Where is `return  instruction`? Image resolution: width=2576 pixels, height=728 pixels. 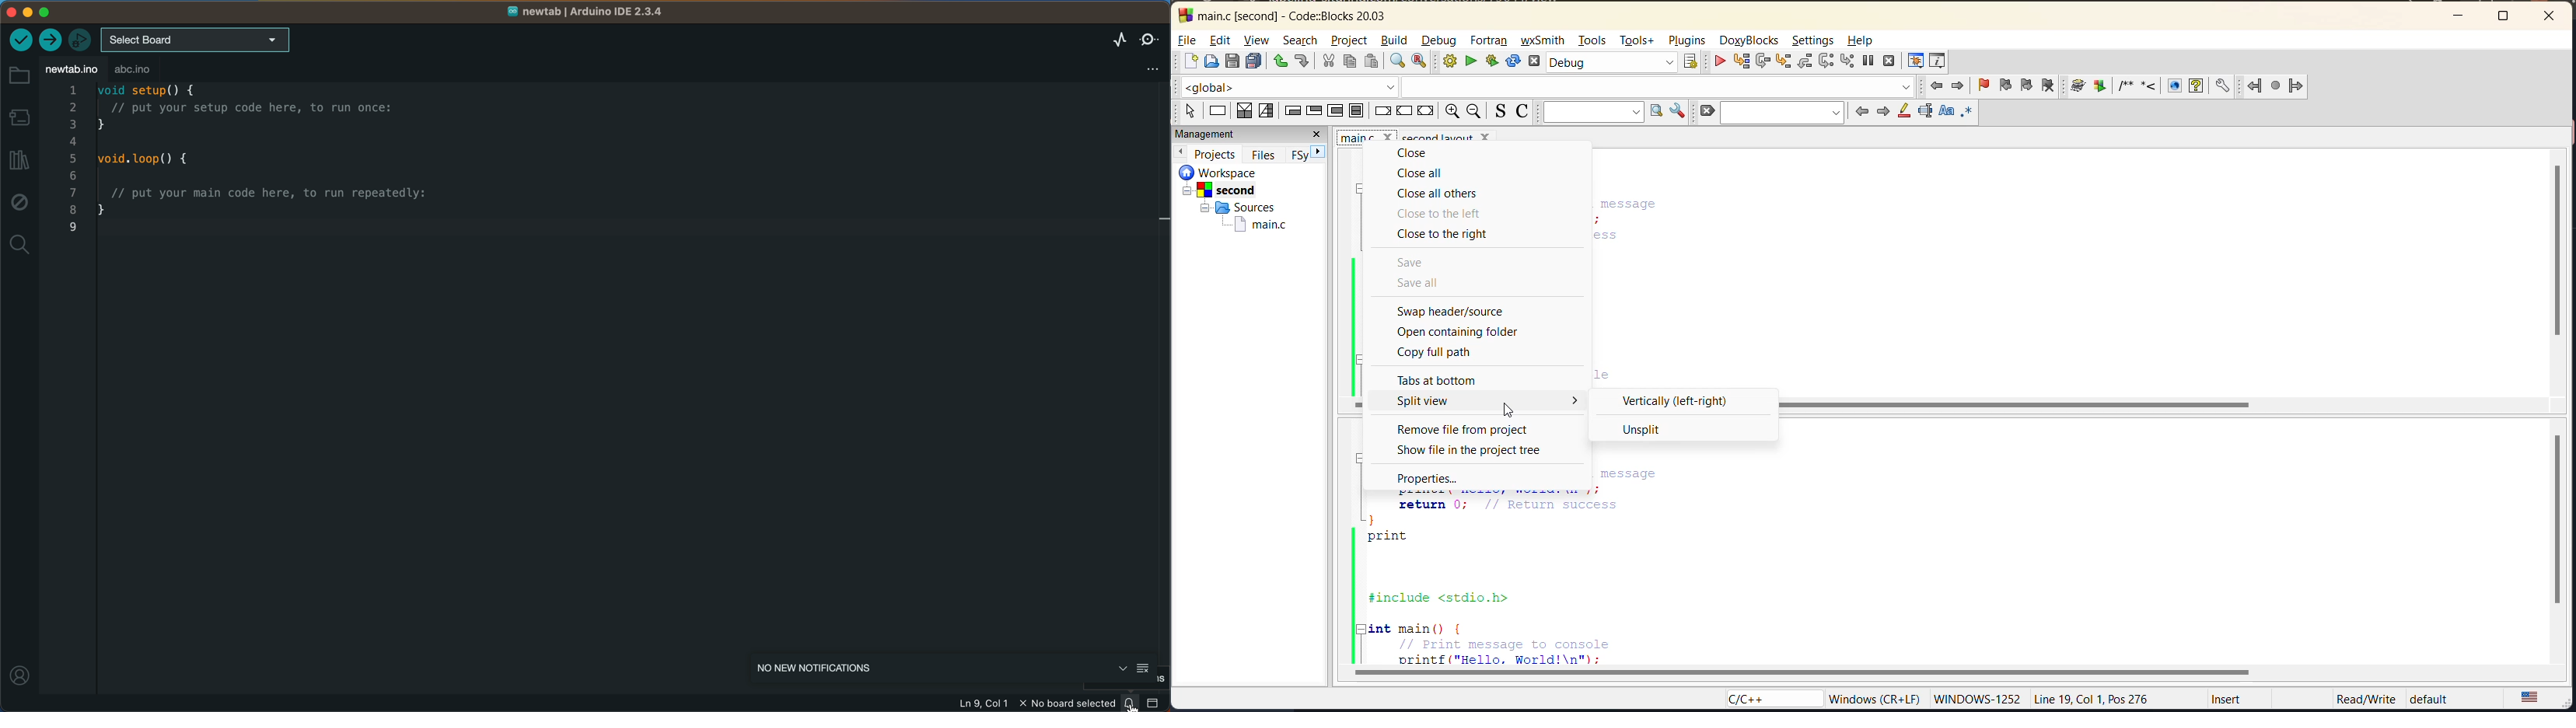 return  instruction is located at coordinates (1427, 111).